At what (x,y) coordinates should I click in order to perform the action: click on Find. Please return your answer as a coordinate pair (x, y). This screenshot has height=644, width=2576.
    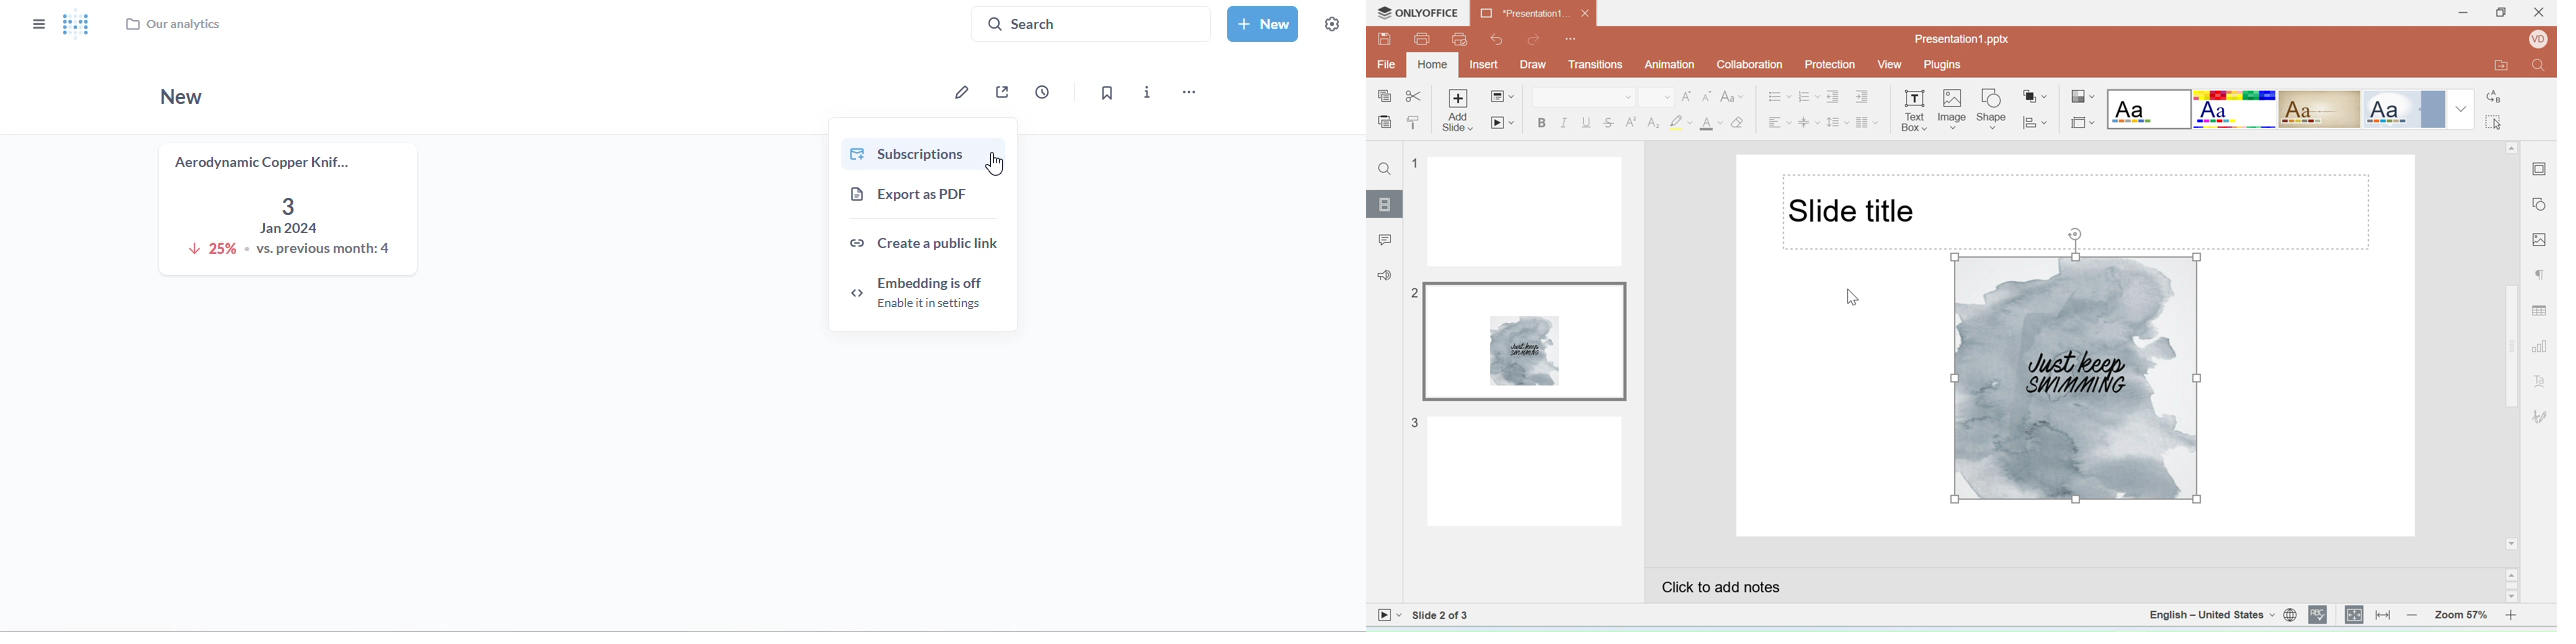
    Looking at the image, I should click on (1386, 170).